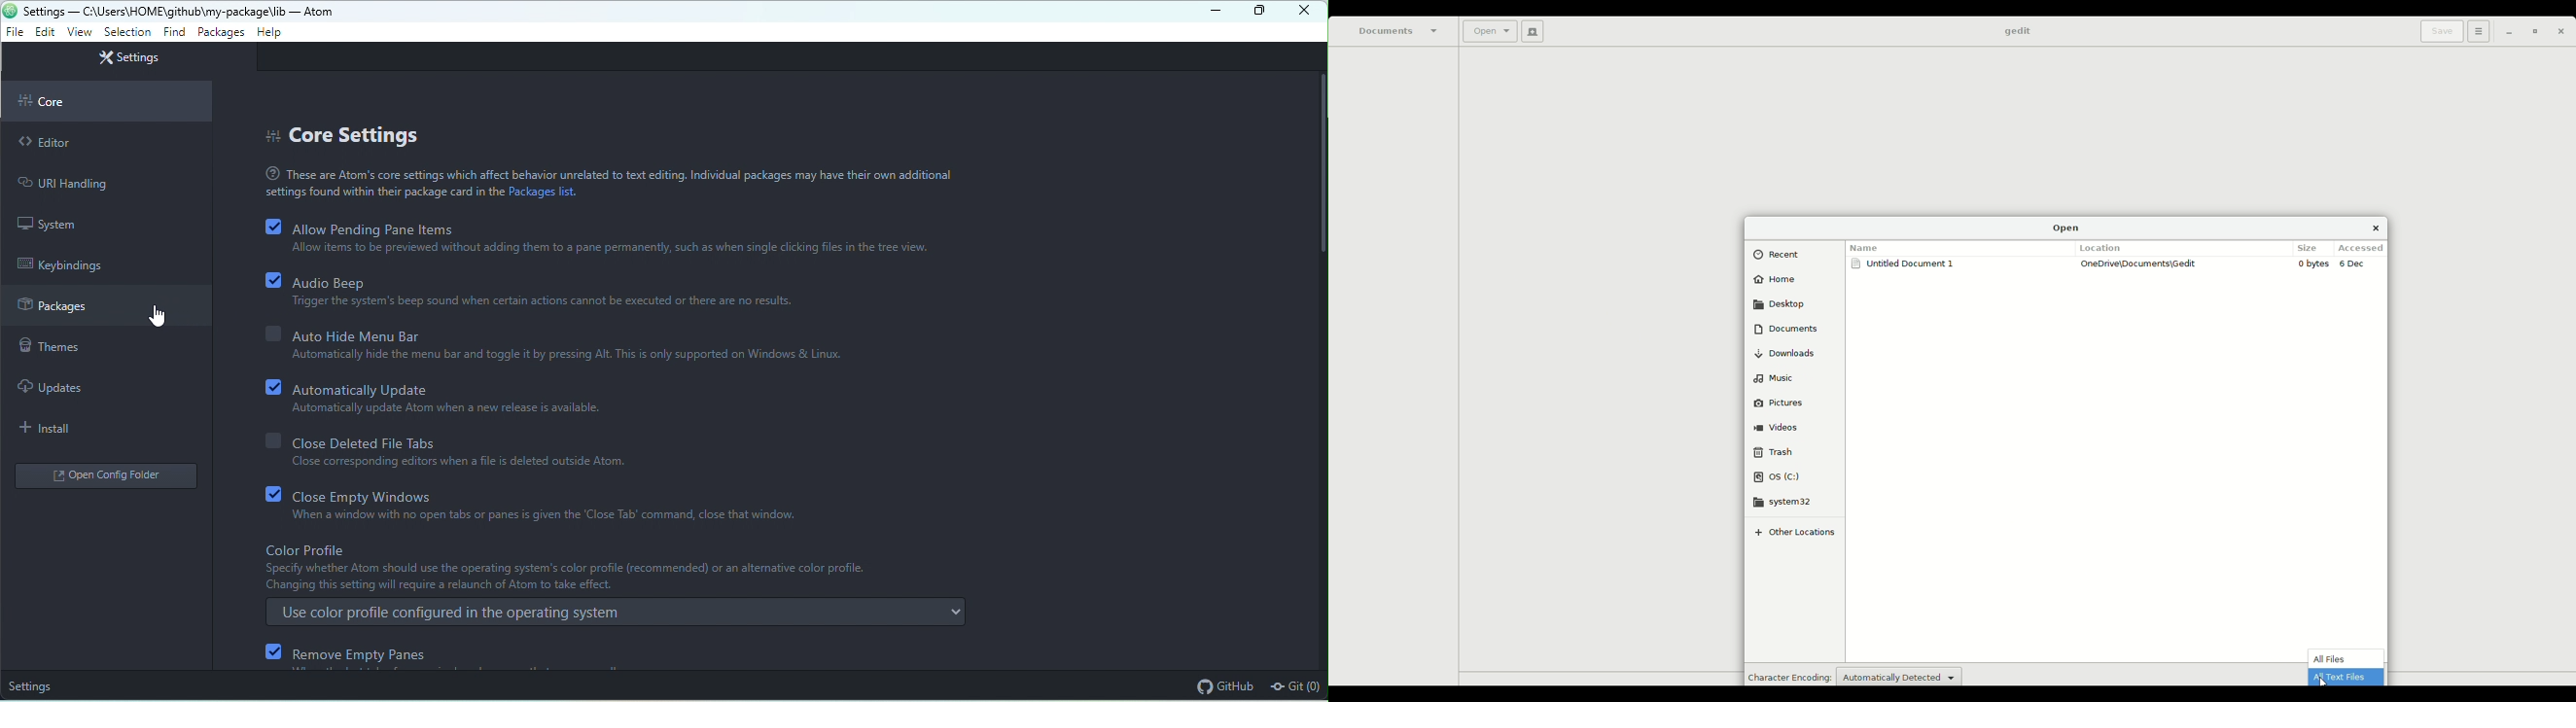  What do you see at coordinates (273, 494) in the screenshot?
I see `checkbox with tick` at bounding box center [273, 494].